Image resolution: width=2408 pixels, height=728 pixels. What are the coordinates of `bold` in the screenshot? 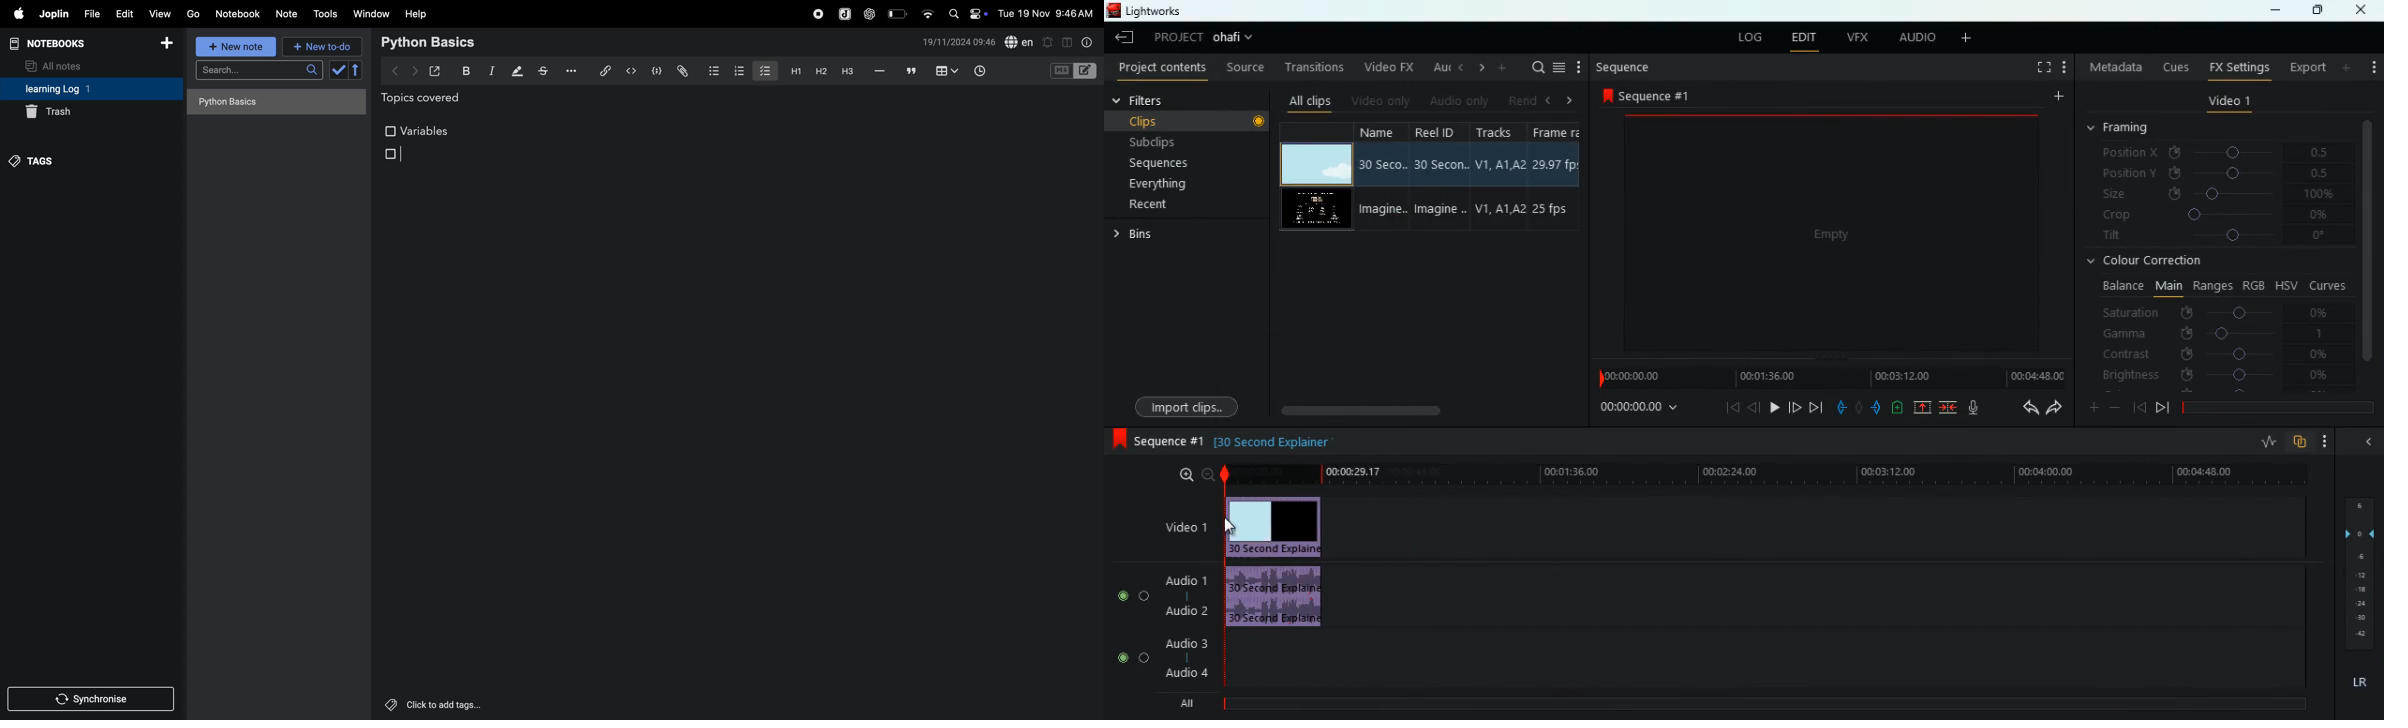 It's located at (464, 71).